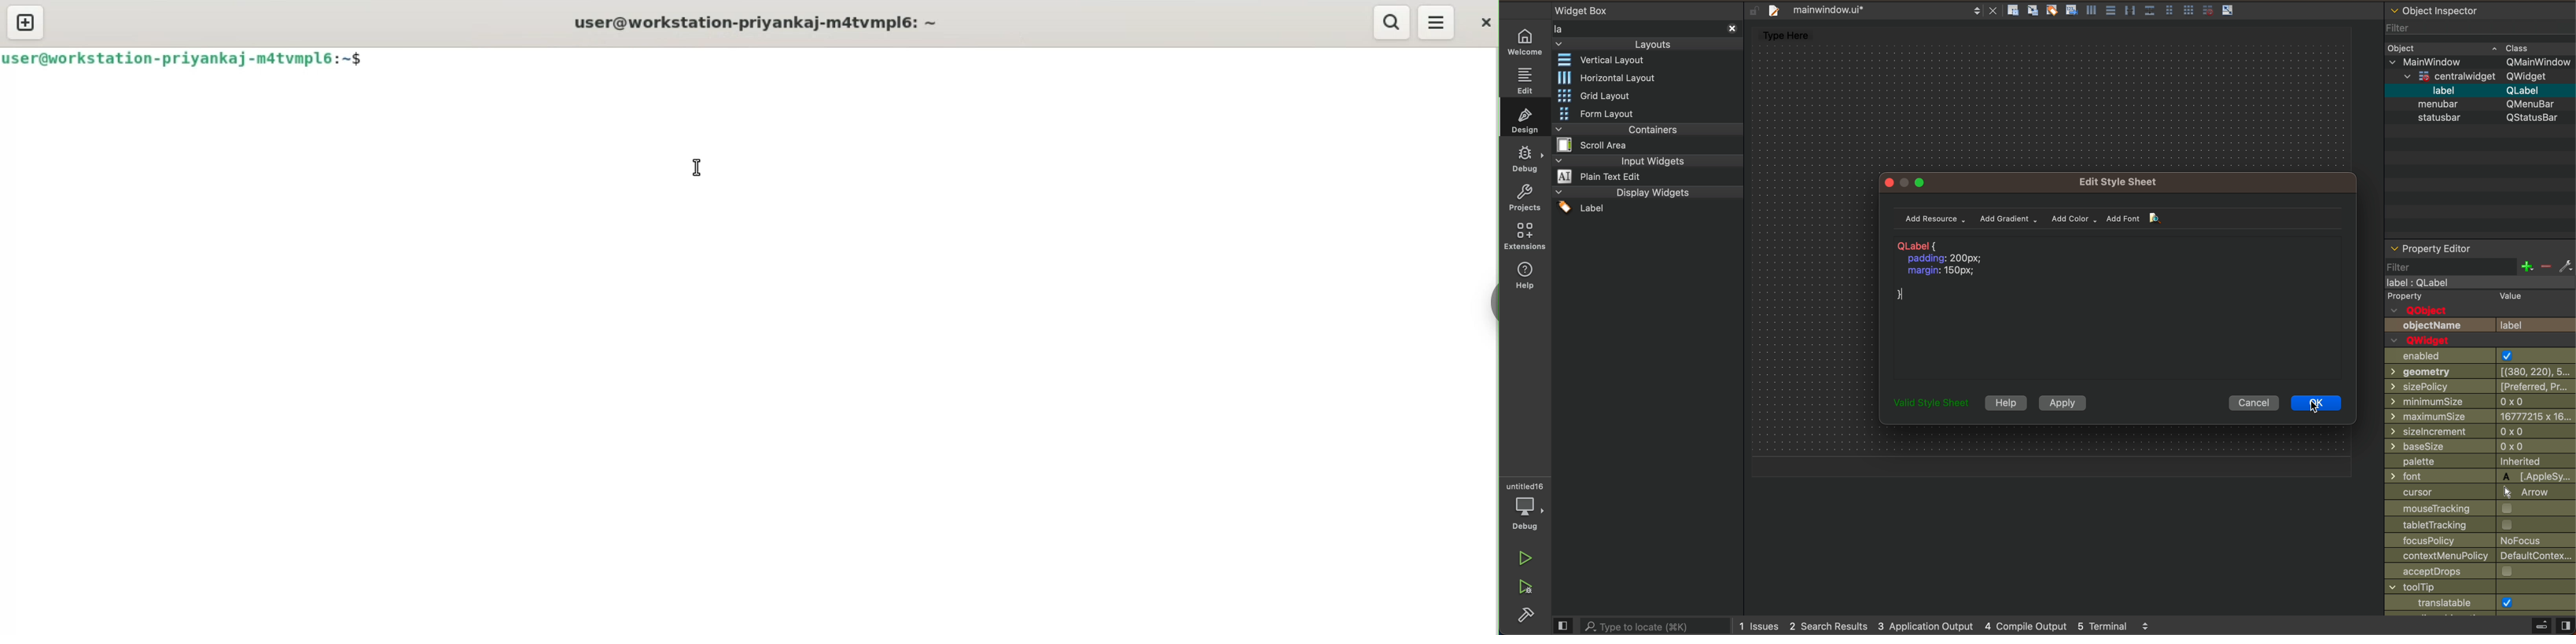 This screenshot has height=644, width=2576. Describe the element at coordinates (1609, 62) in the screenshot. I see `widget layout` at that location.